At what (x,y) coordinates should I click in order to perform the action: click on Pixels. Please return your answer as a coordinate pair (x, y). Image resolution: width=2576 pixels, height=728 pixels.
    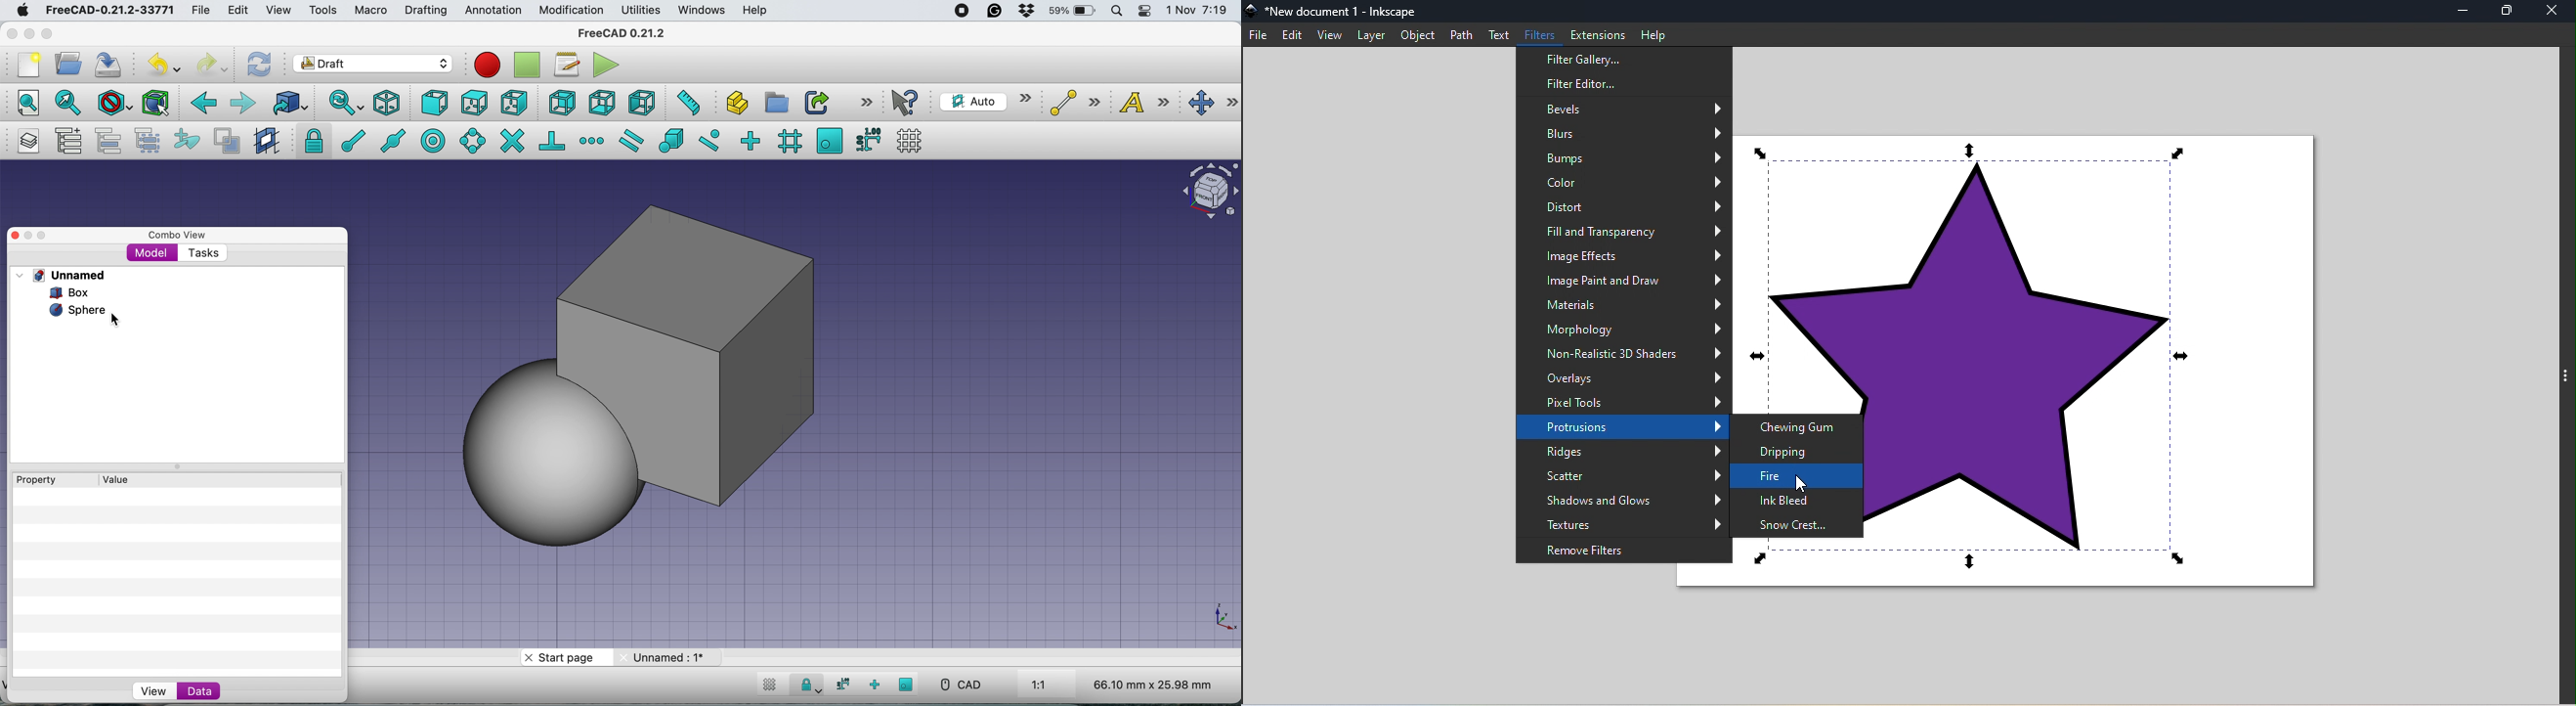
    Looking at the image, I should click on (1622, 403).